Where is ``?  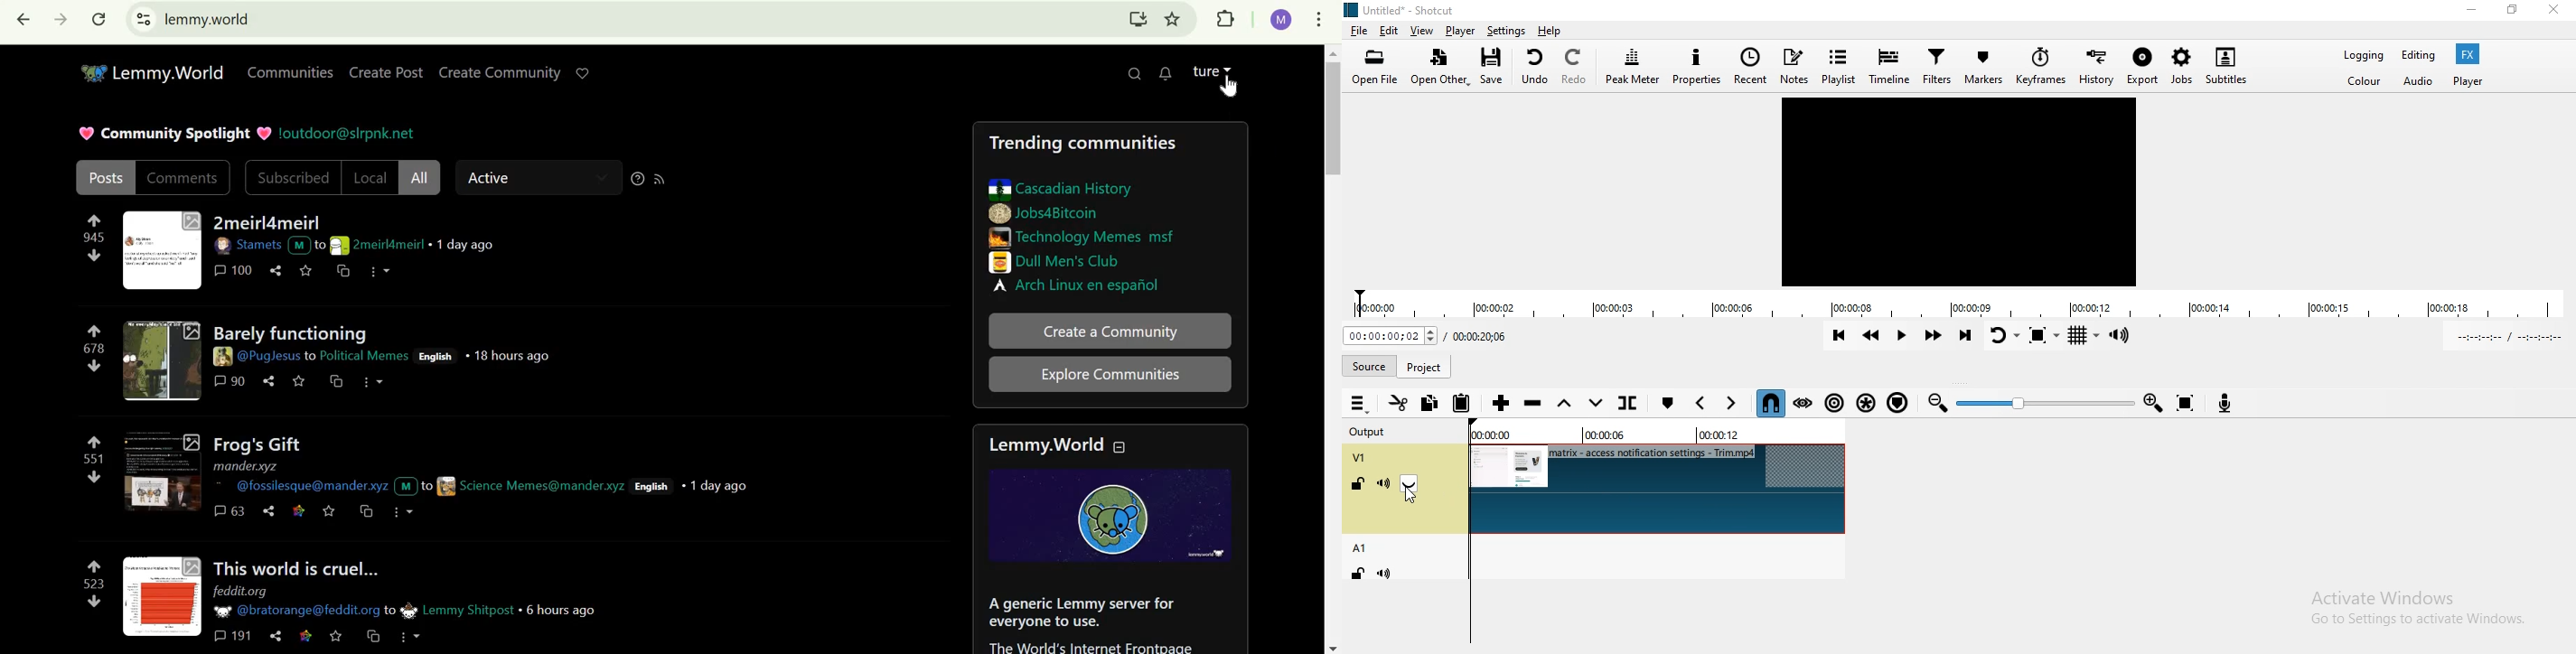  is located at coordinates (2047, 404).